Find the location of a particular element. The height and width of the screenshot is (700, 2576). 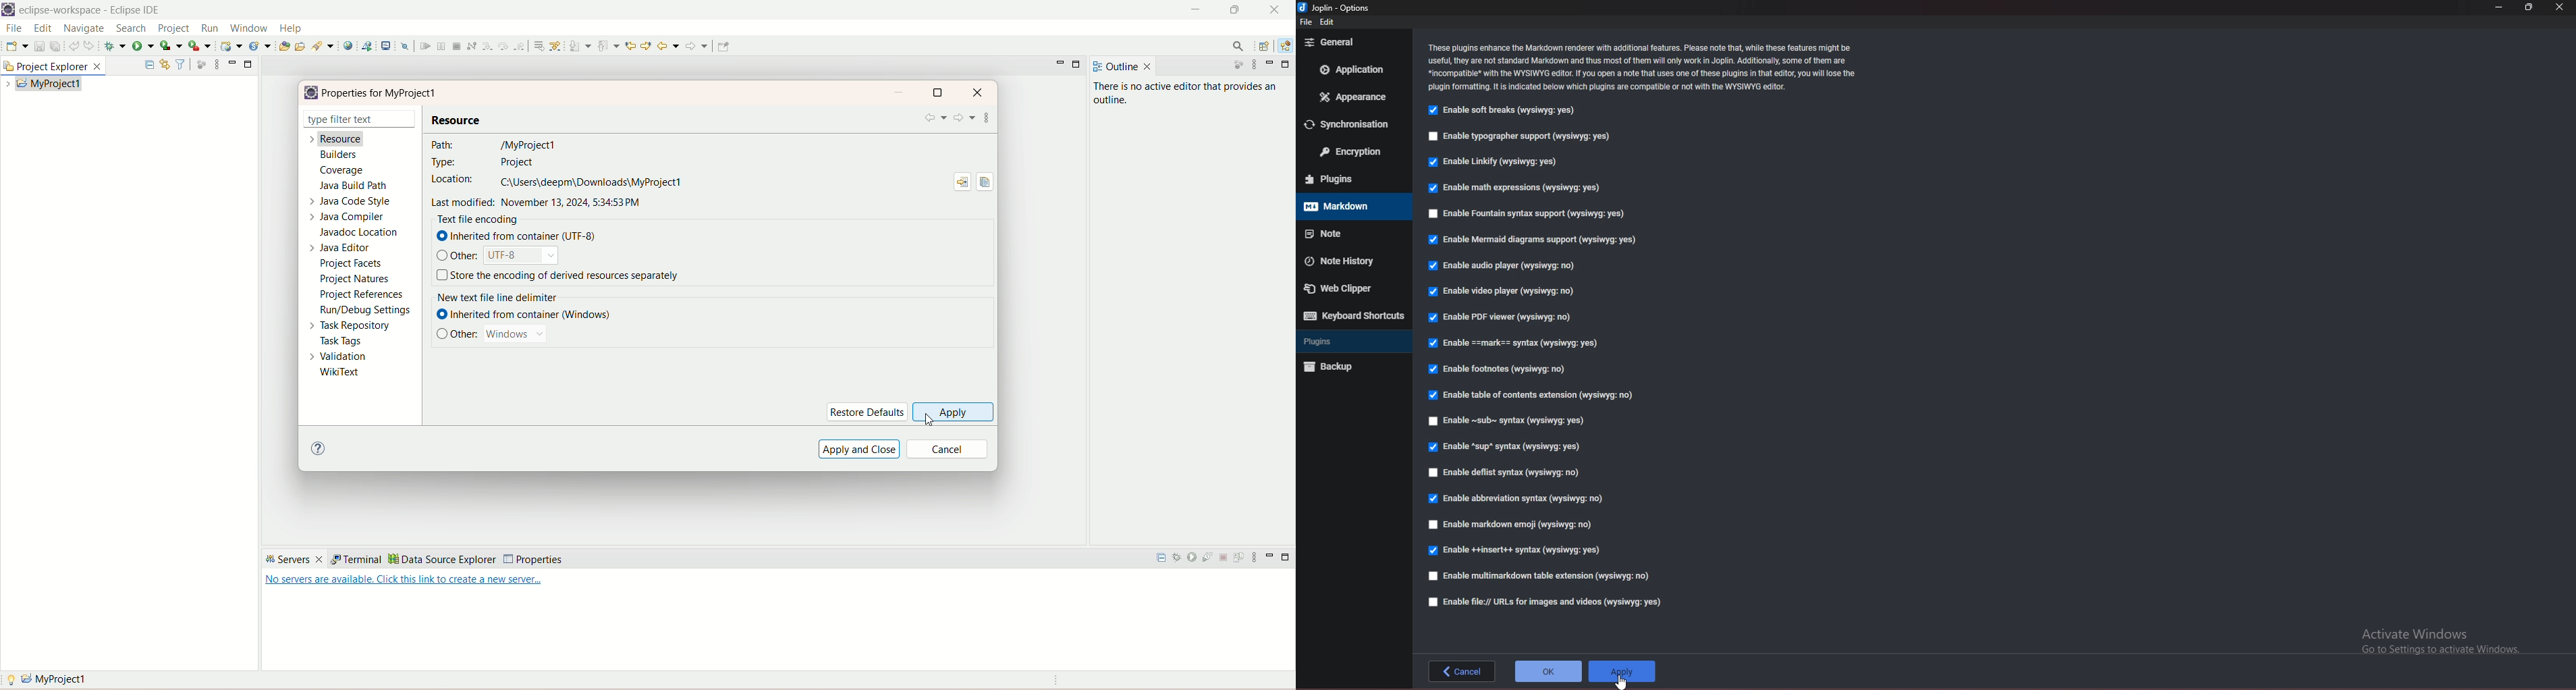

options is located at coordinates (1334, 7).